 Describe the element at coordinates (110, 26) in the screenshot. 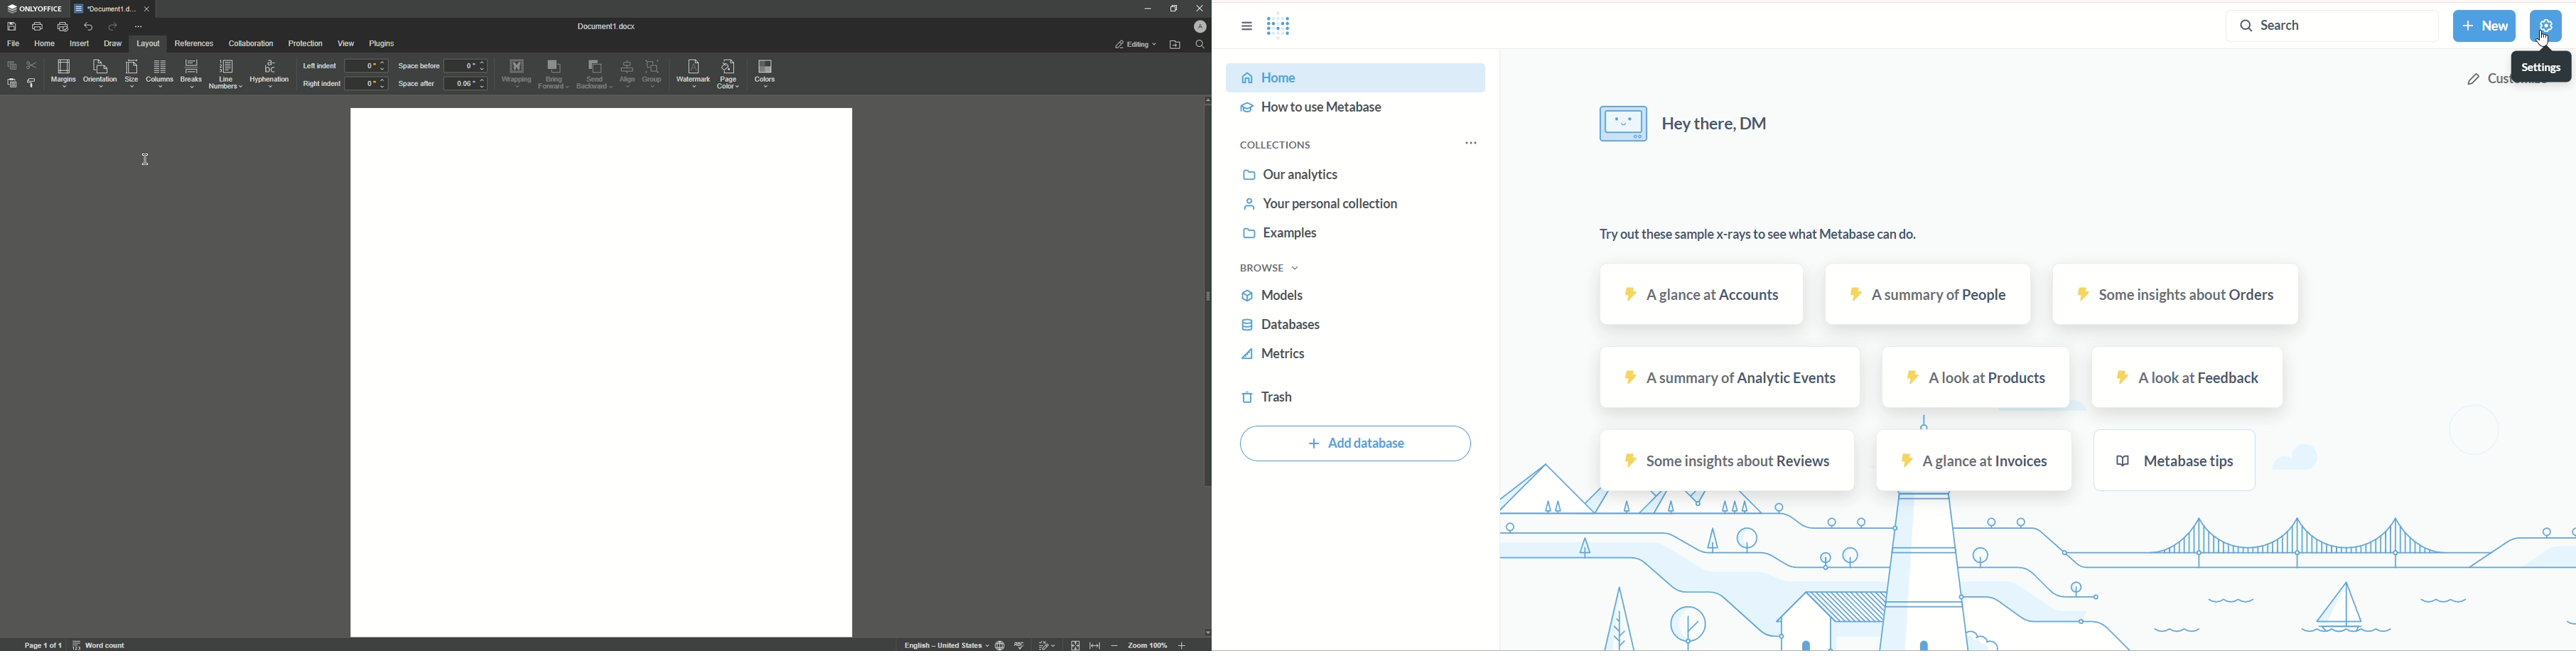

I see `Redo` at that location.